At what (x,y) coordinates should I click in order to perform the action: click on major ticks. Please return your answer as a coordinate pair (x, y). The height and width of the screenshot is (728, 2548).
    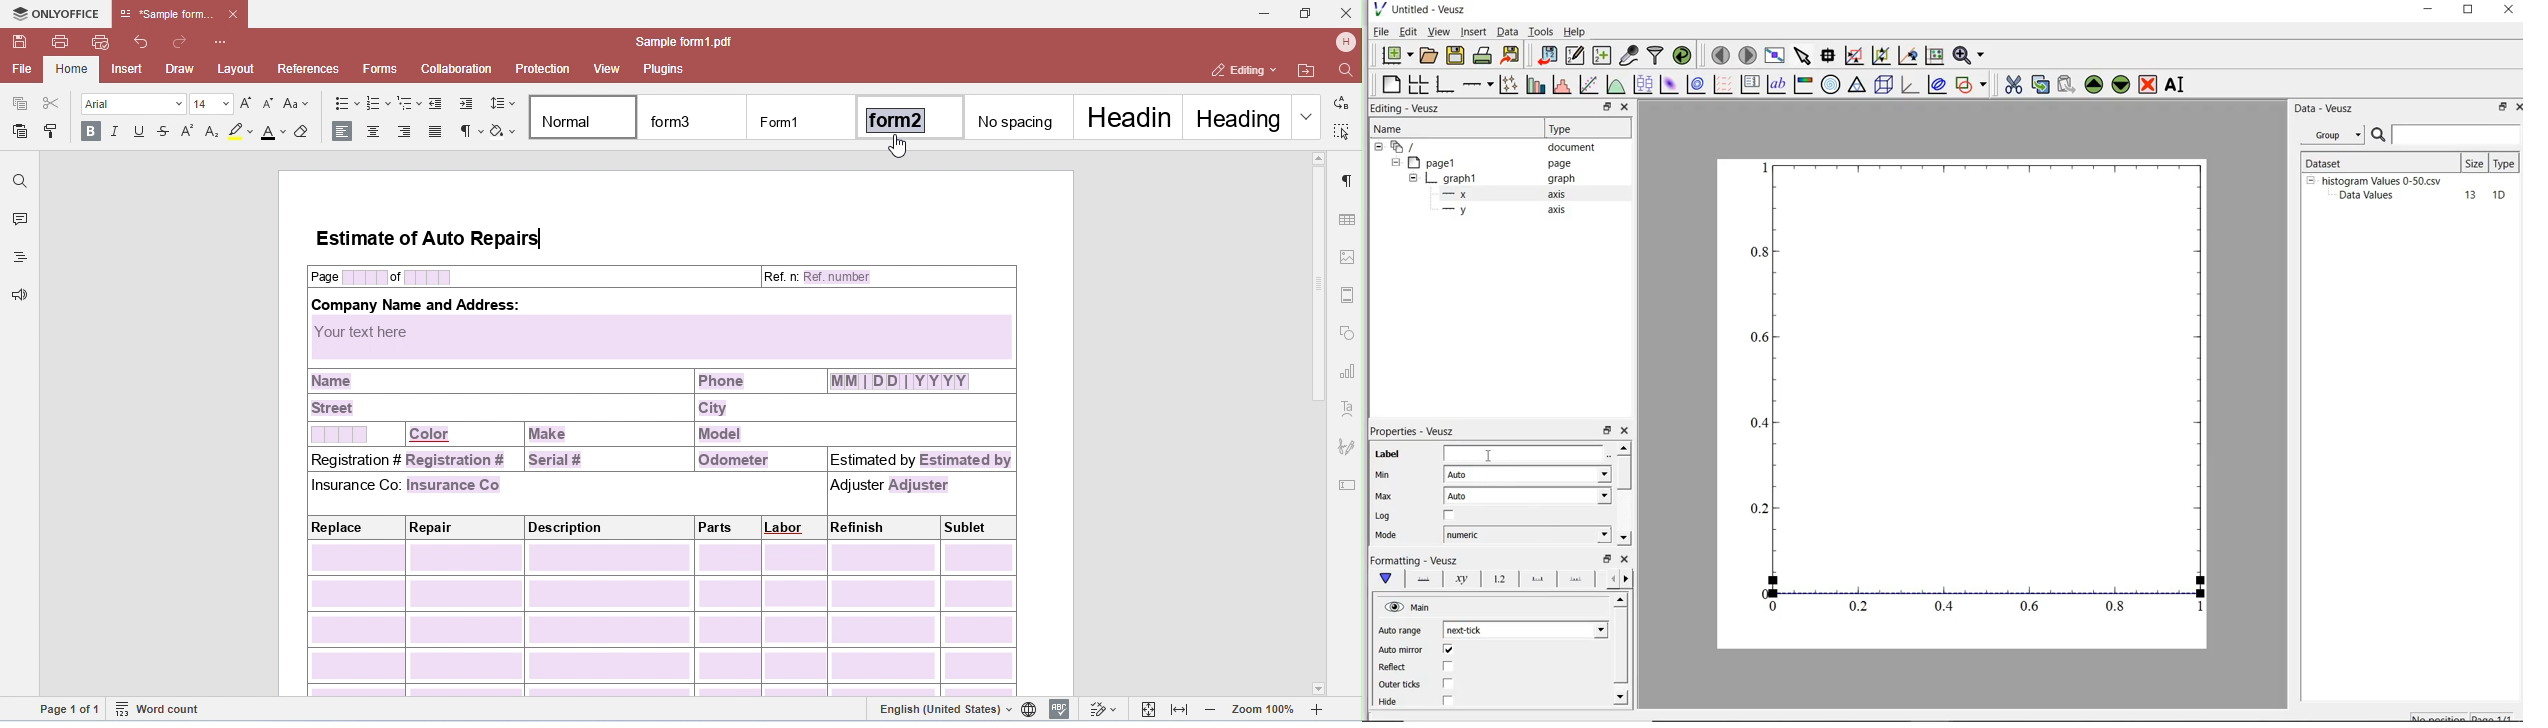
    Looking at the image, I should click on (1537, 580).